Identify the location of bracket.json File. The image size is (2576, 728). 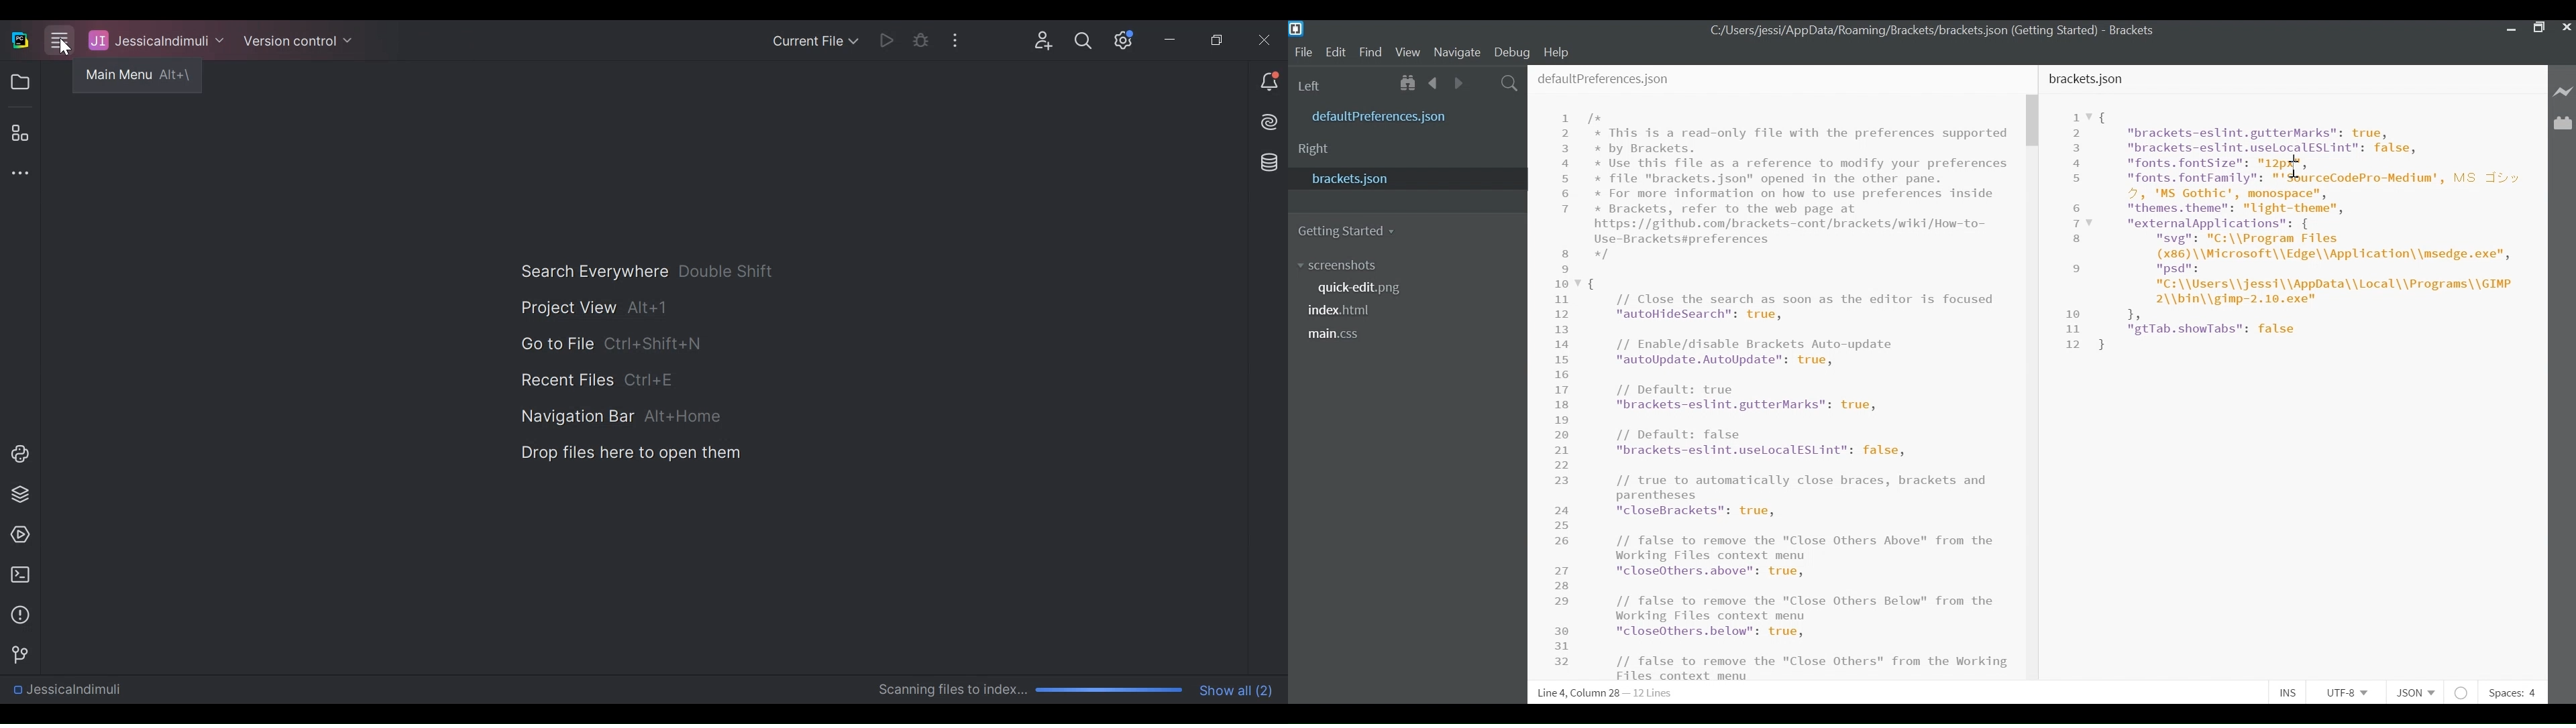
(1405, 178).